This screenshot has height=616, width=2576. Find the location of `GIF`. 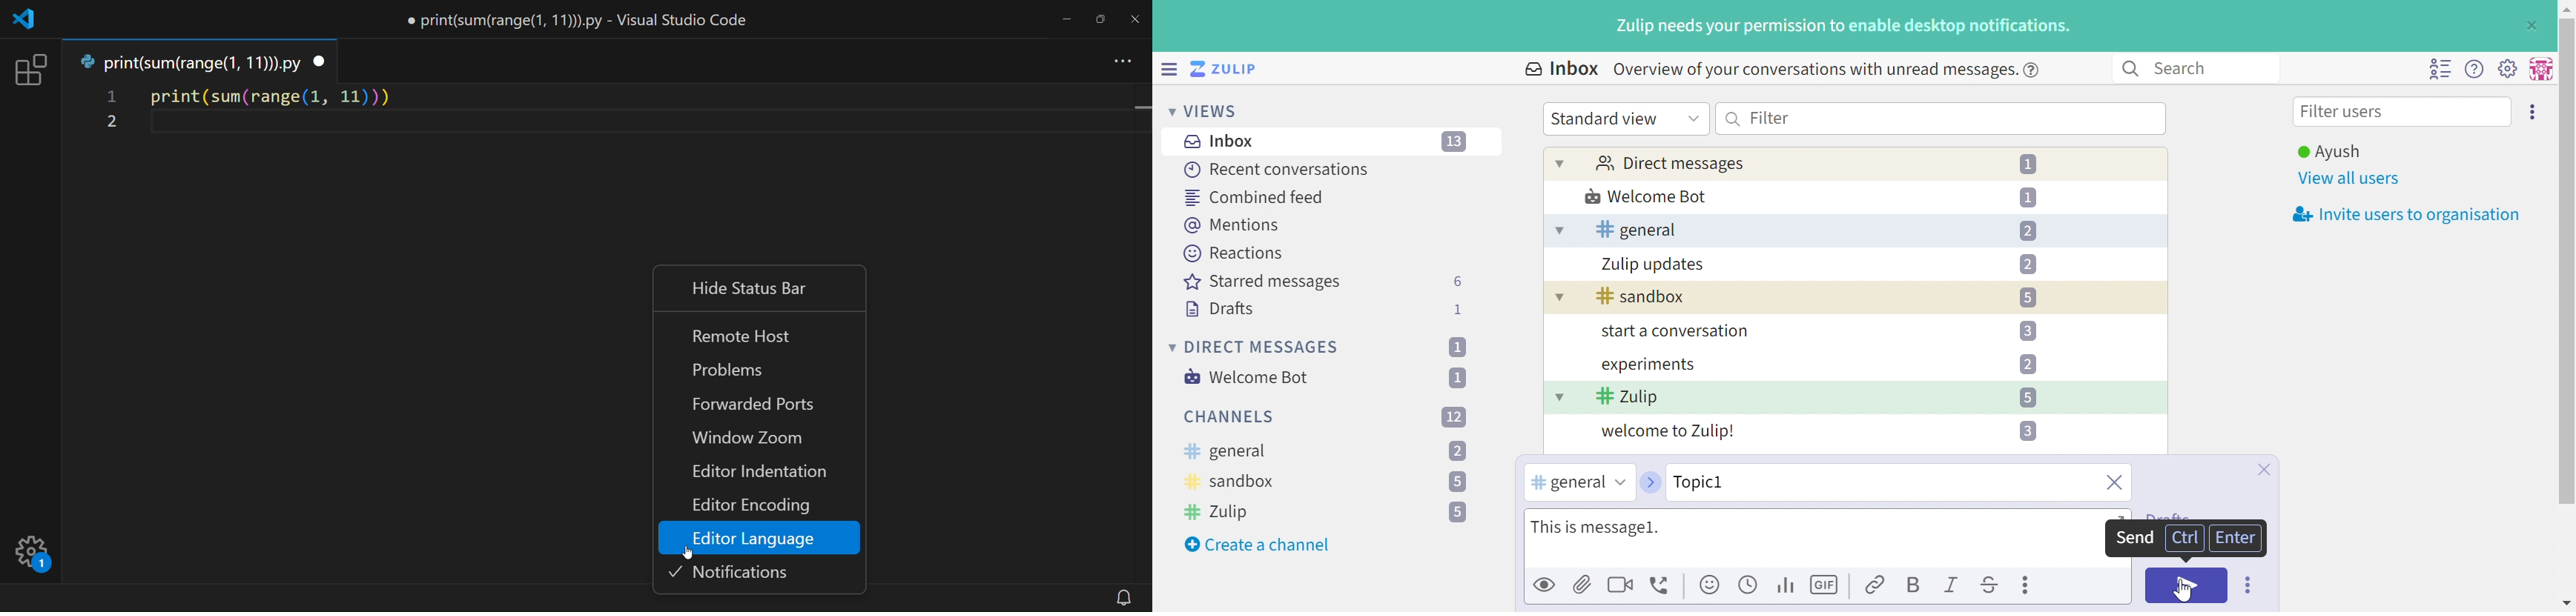

GIF is located at coordinates (1826, 585).